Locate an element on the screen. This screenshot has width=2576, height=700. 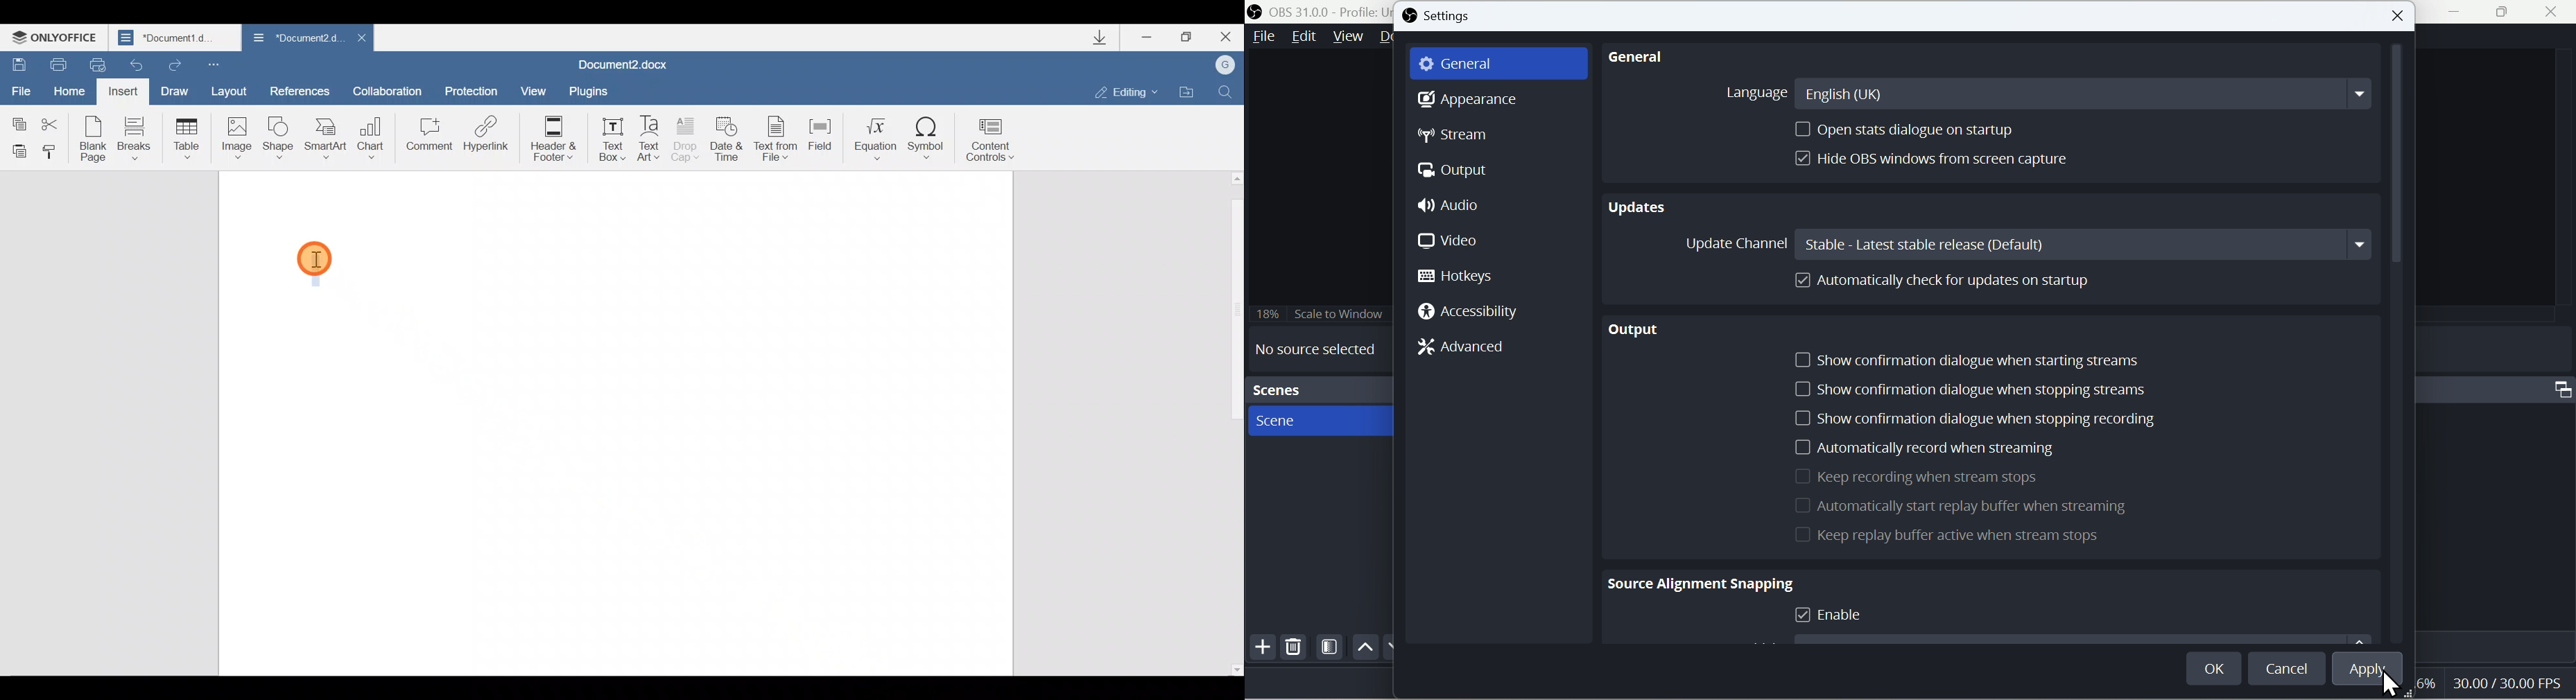
*Document2.d... is located at coordinates (295, 38).